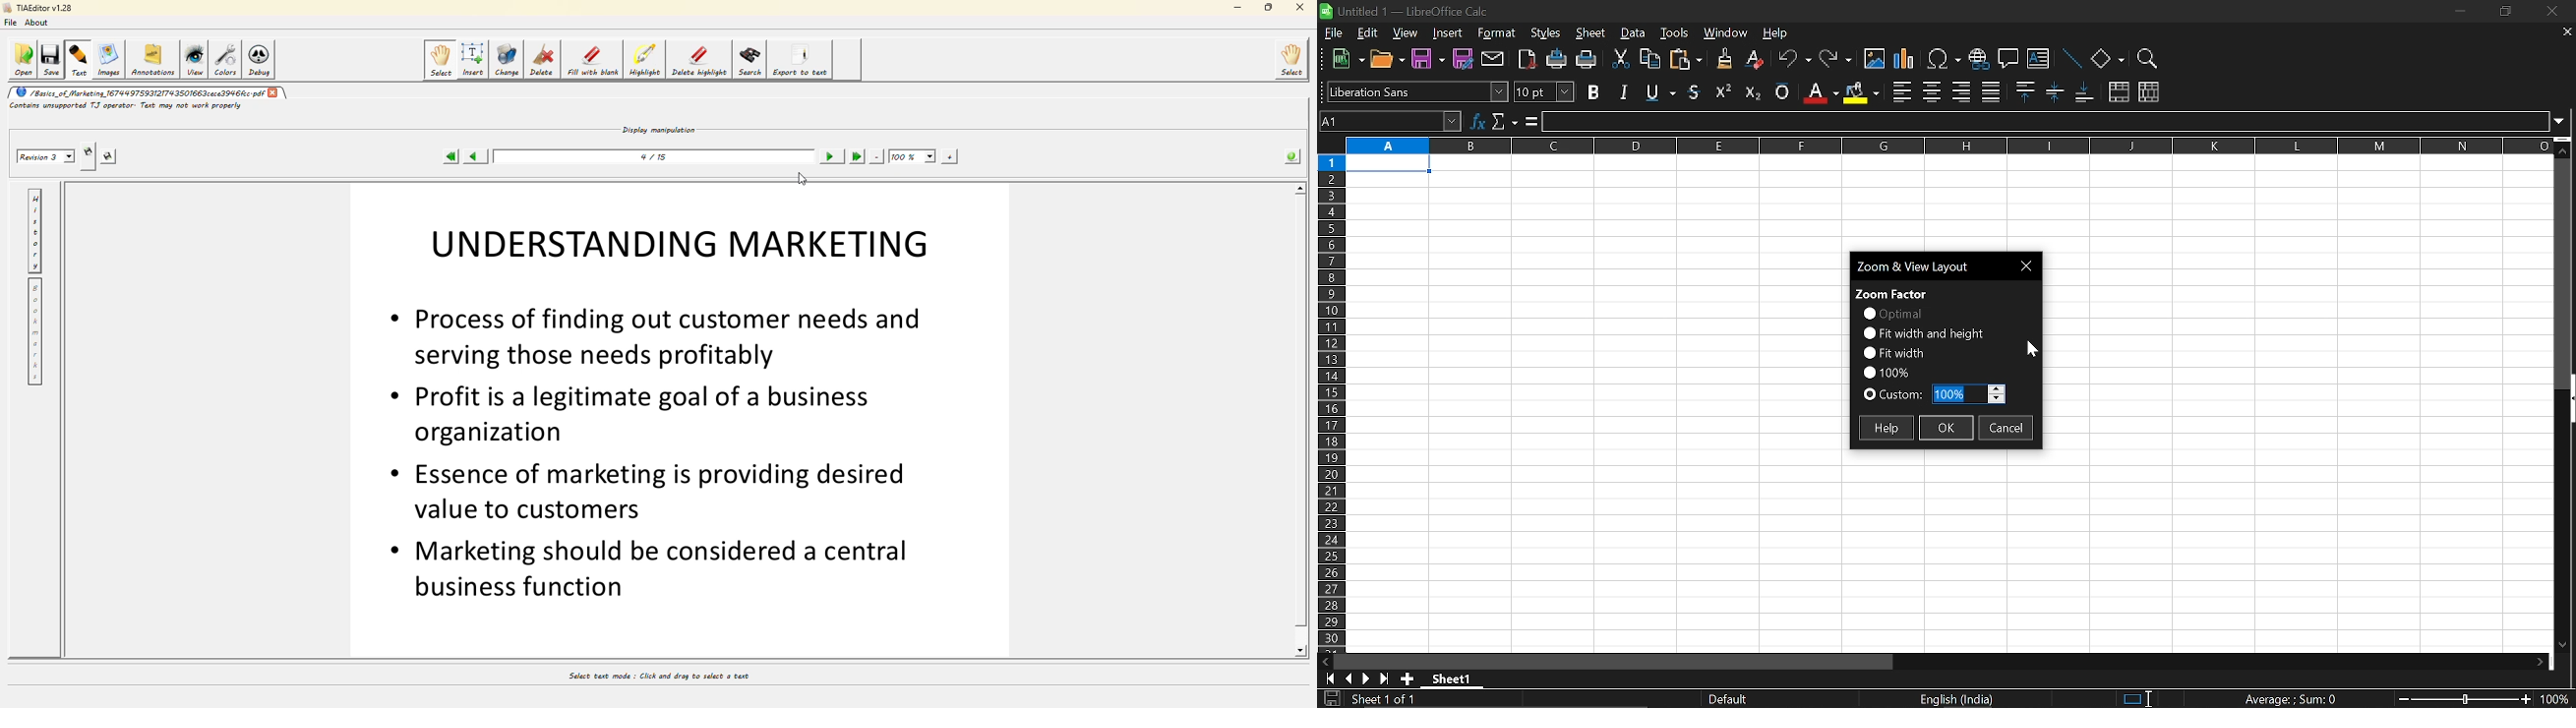 This screenshot has height=728, width=2576. I want to click on help, so click(1777, 35).